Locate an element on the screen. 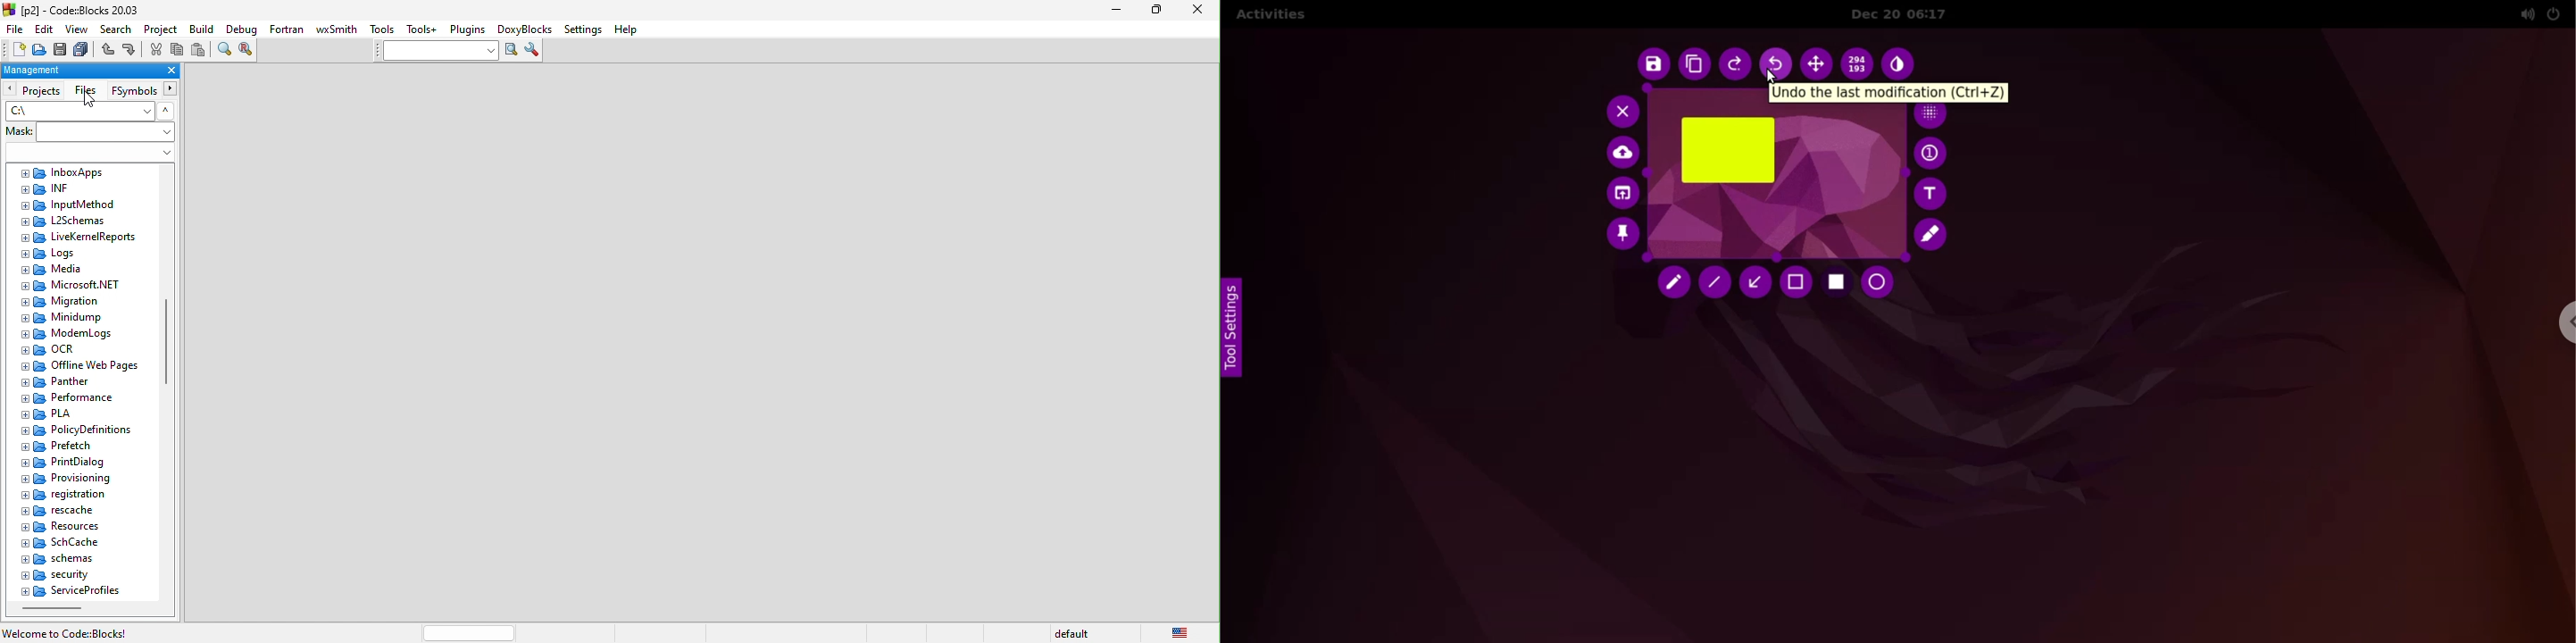  Mask:  is located at coordinates (88, 133).